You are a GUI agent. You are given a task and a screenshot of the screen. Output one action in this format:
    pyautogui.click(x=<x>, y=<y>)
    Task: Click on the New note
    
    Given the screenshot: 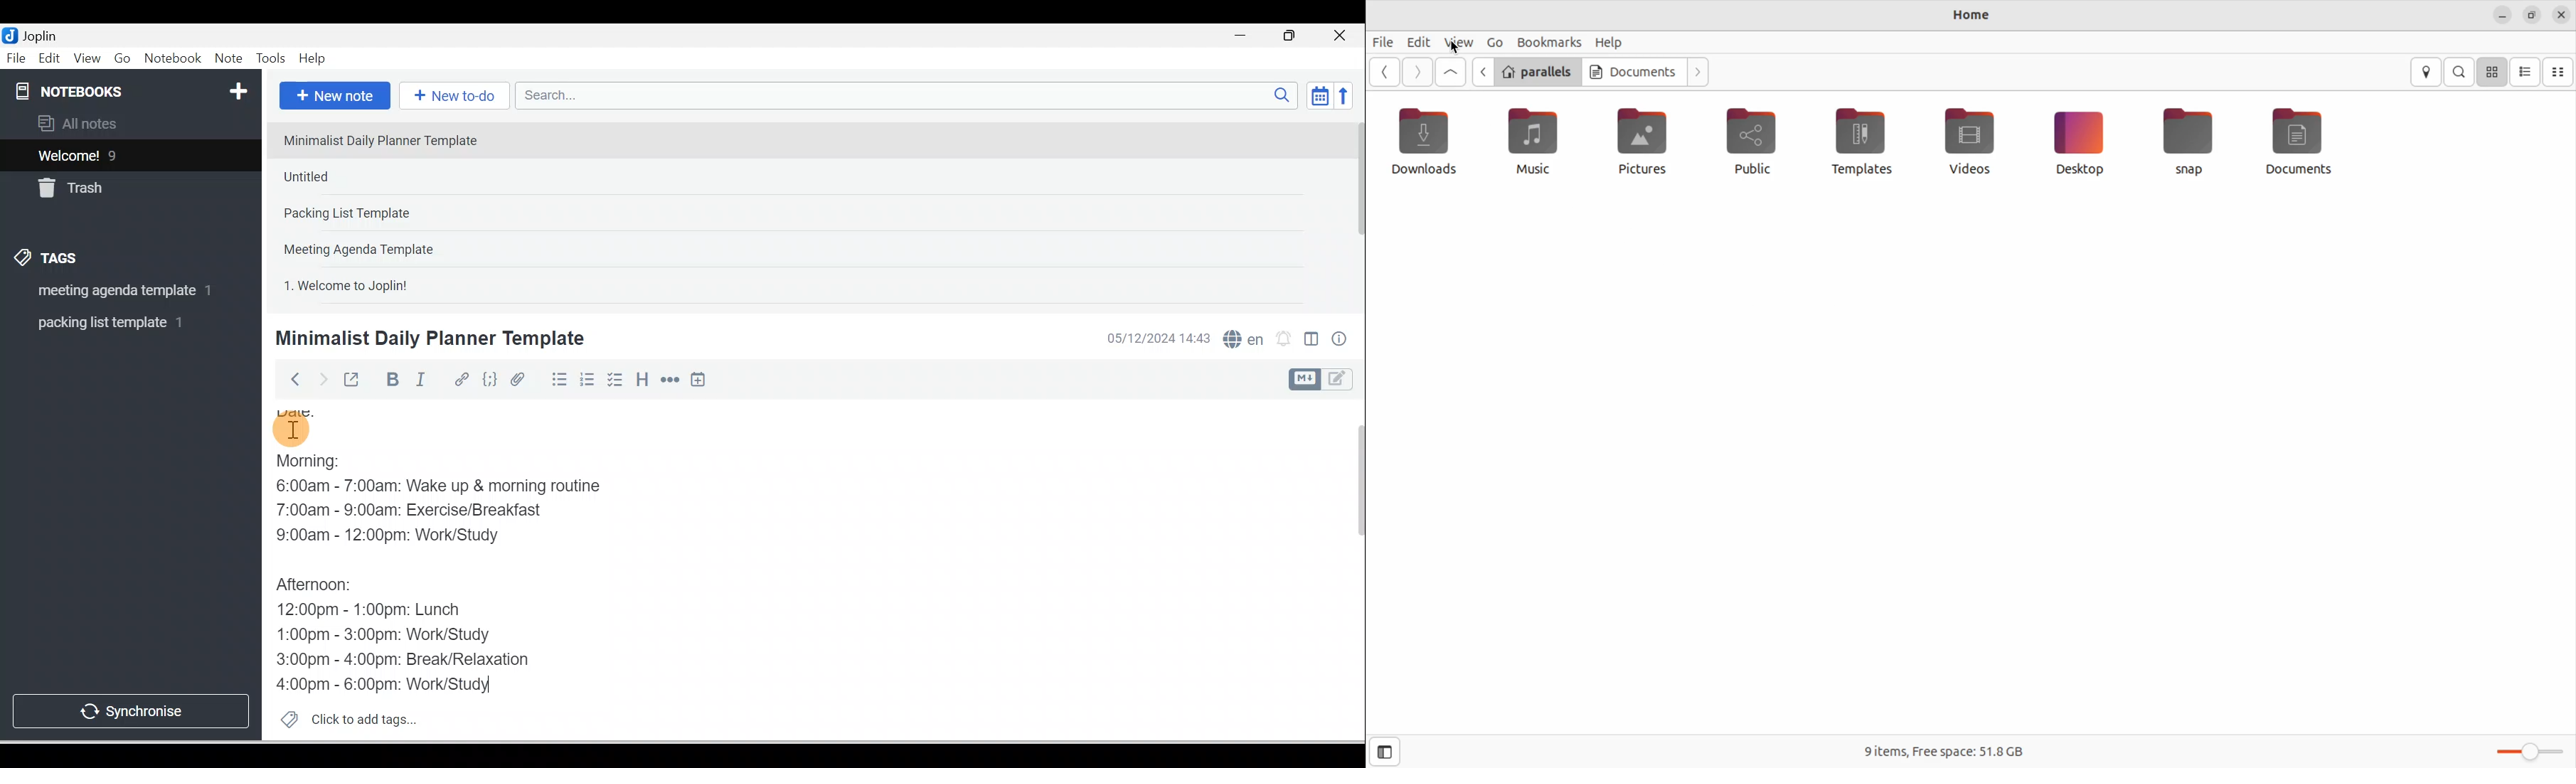 What is the action you would take?
    pyautogui.click(x=332, y=97)
    